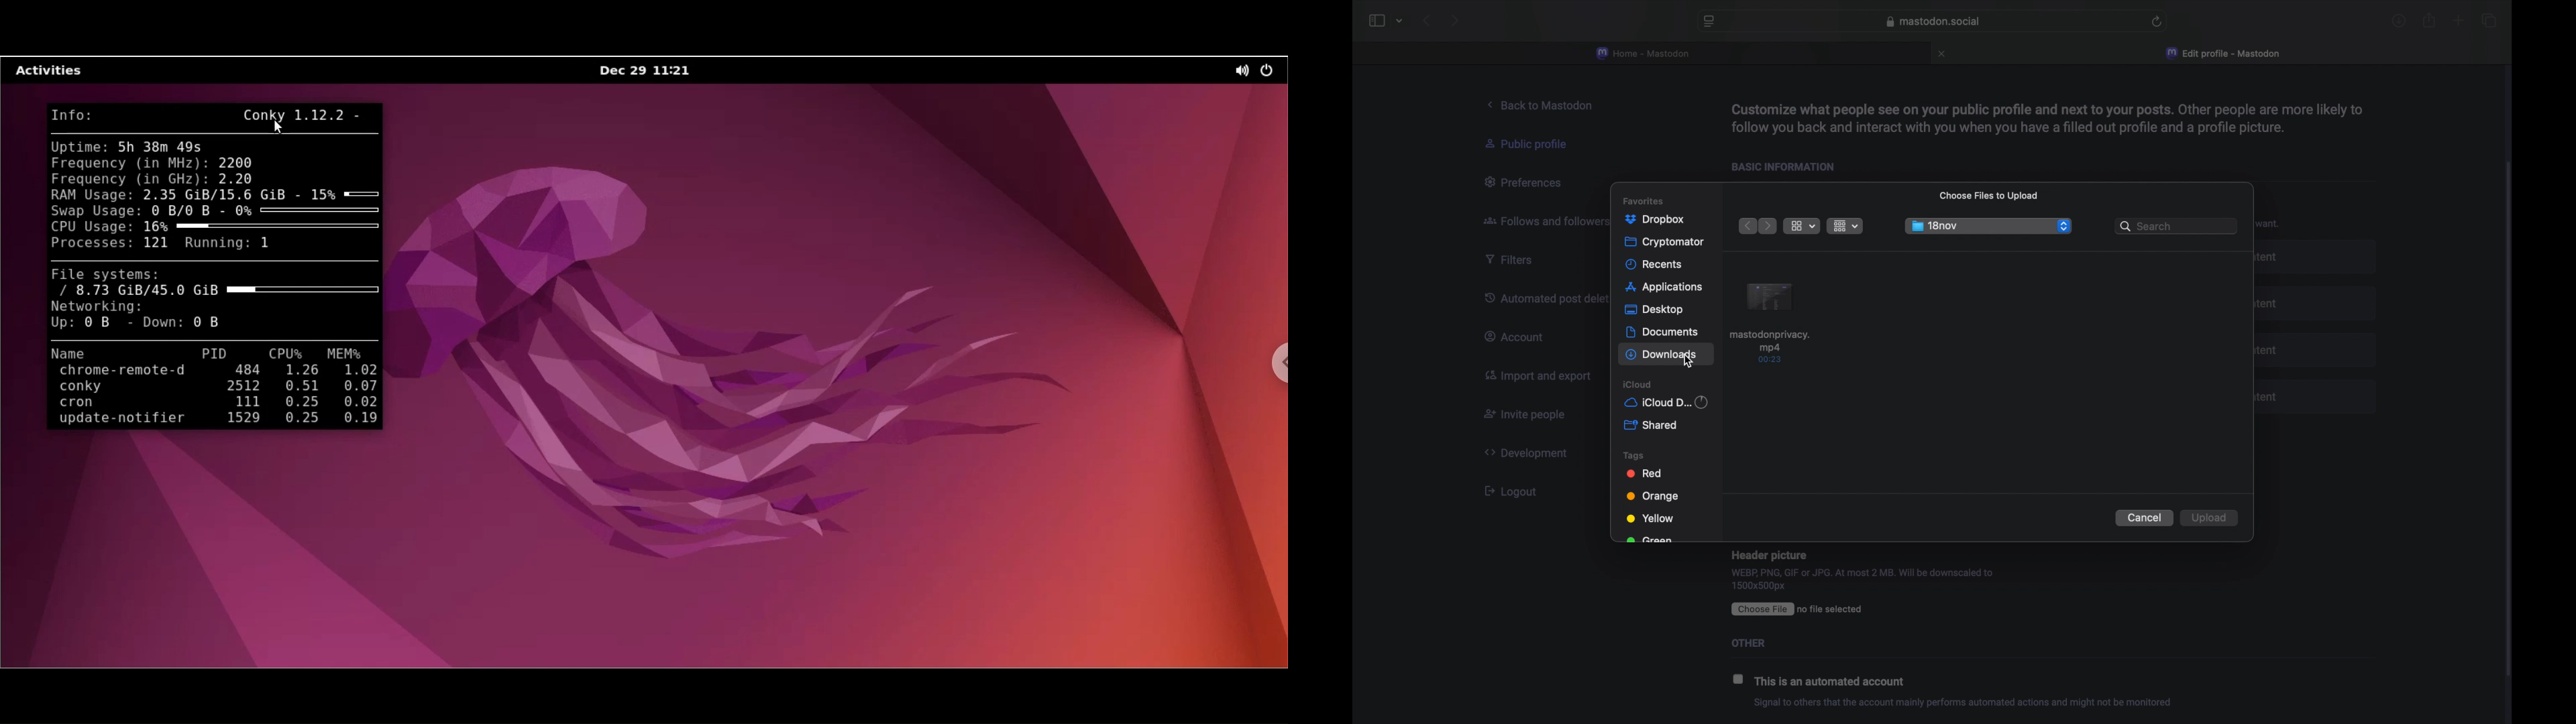  Describe the element at coordinates (2430, 20) in the screenshot. I see `share` at that location.